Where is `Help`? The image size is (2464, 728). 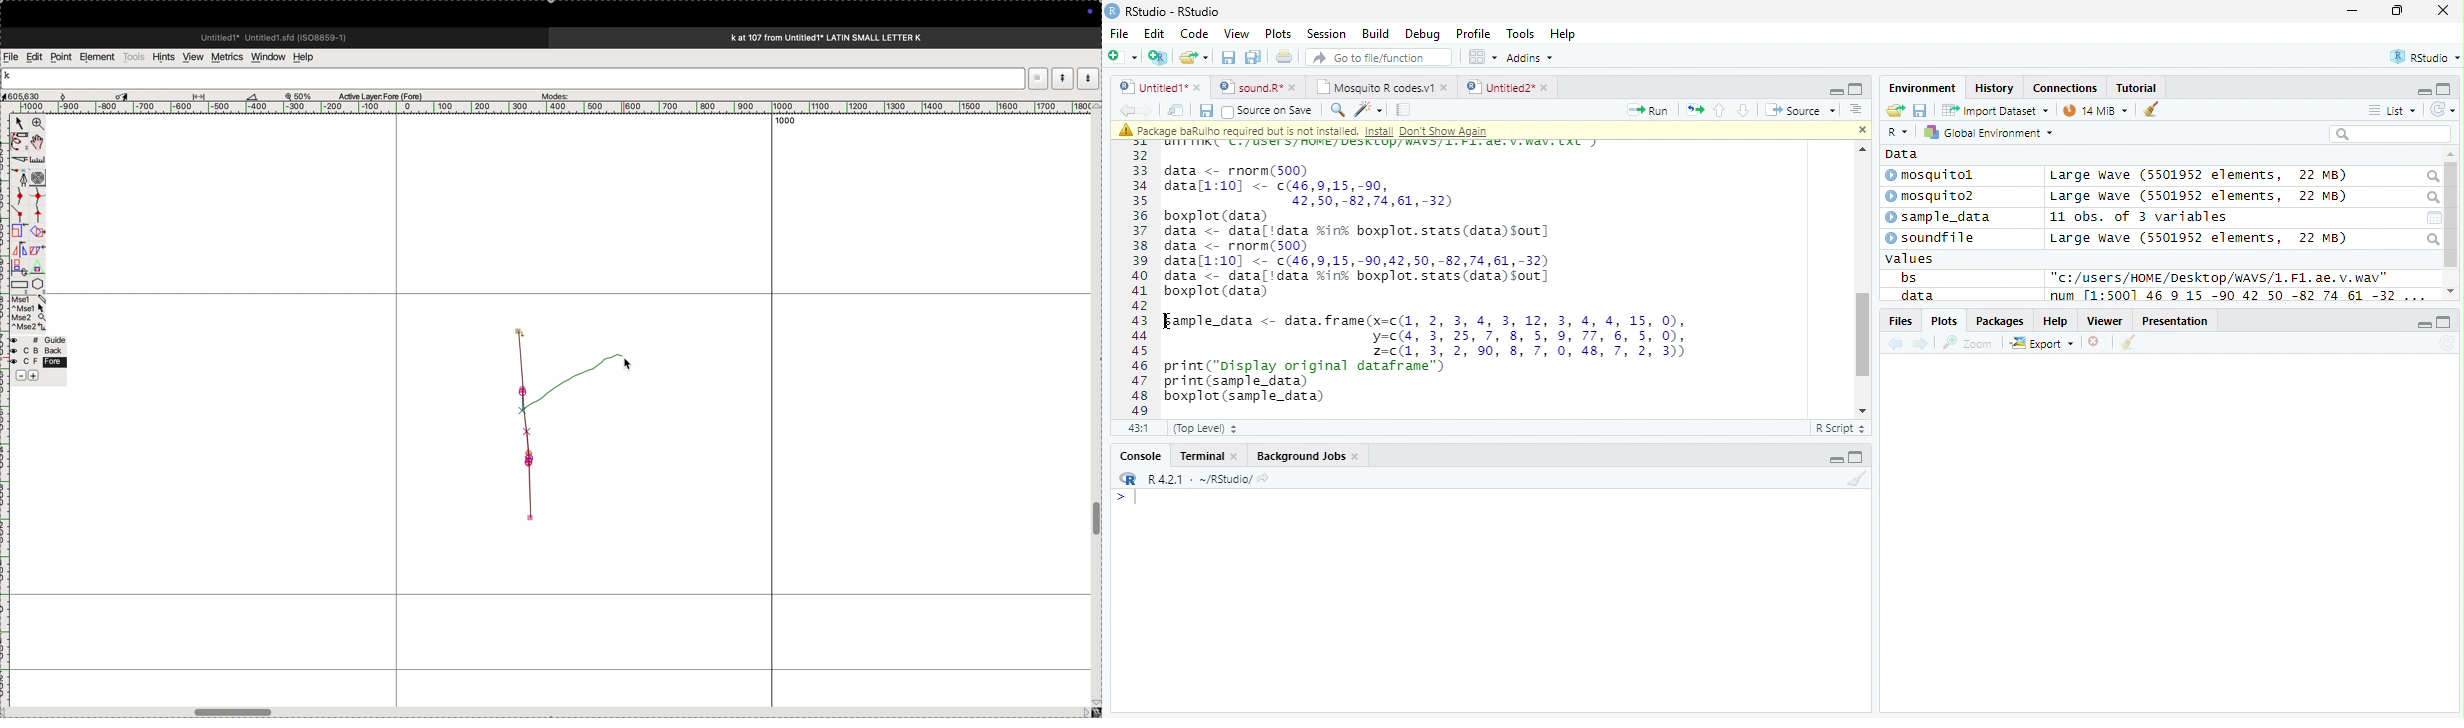
Help is located at coordinates (1565, 34).